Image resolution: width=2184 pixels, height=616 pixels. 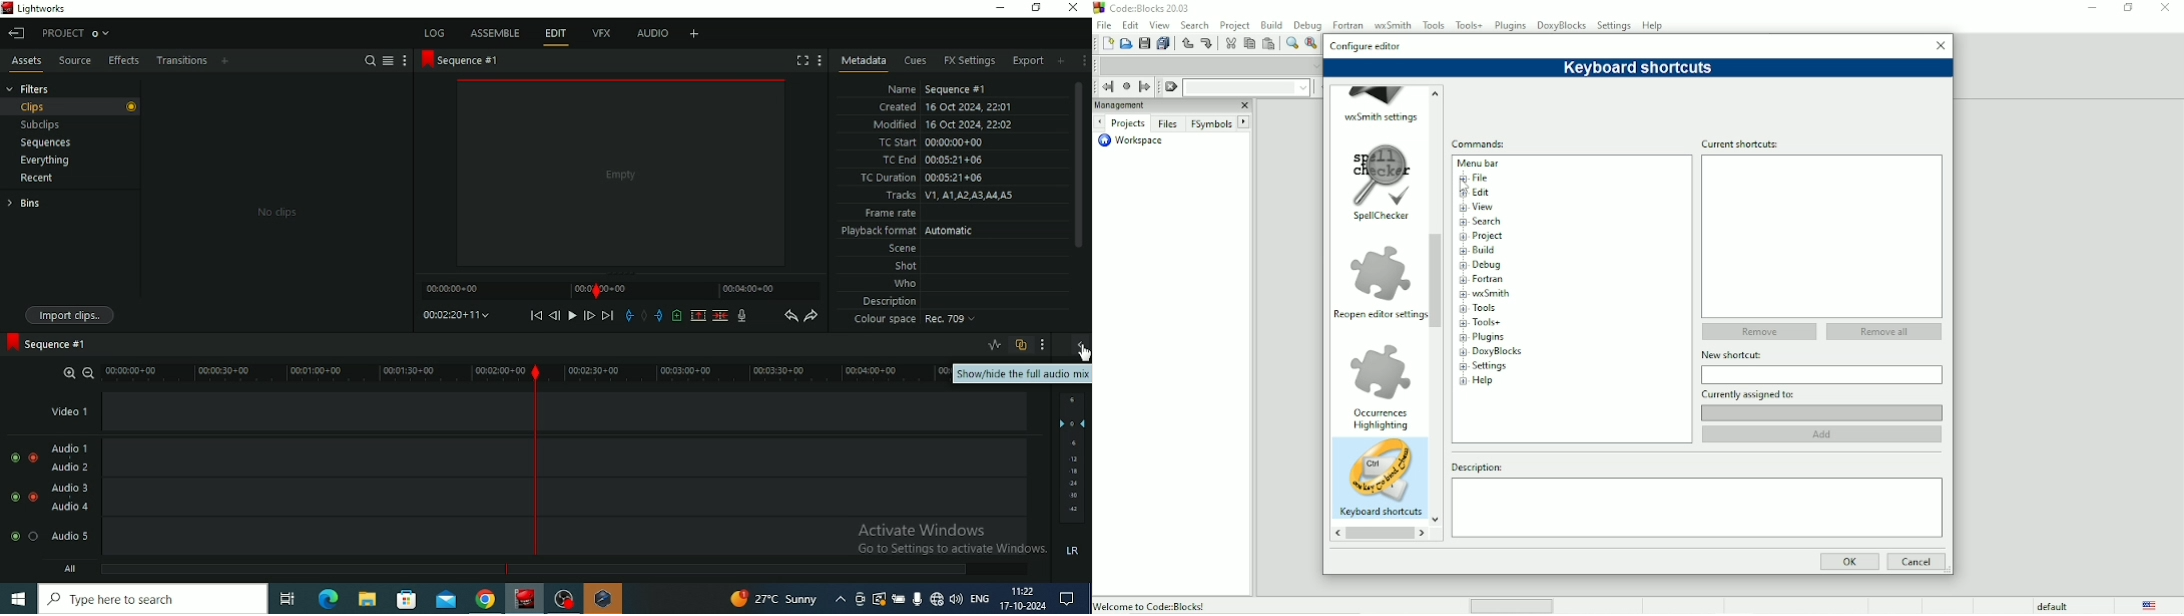 I want to click on Show settings menu, so click(x=403, y=61).